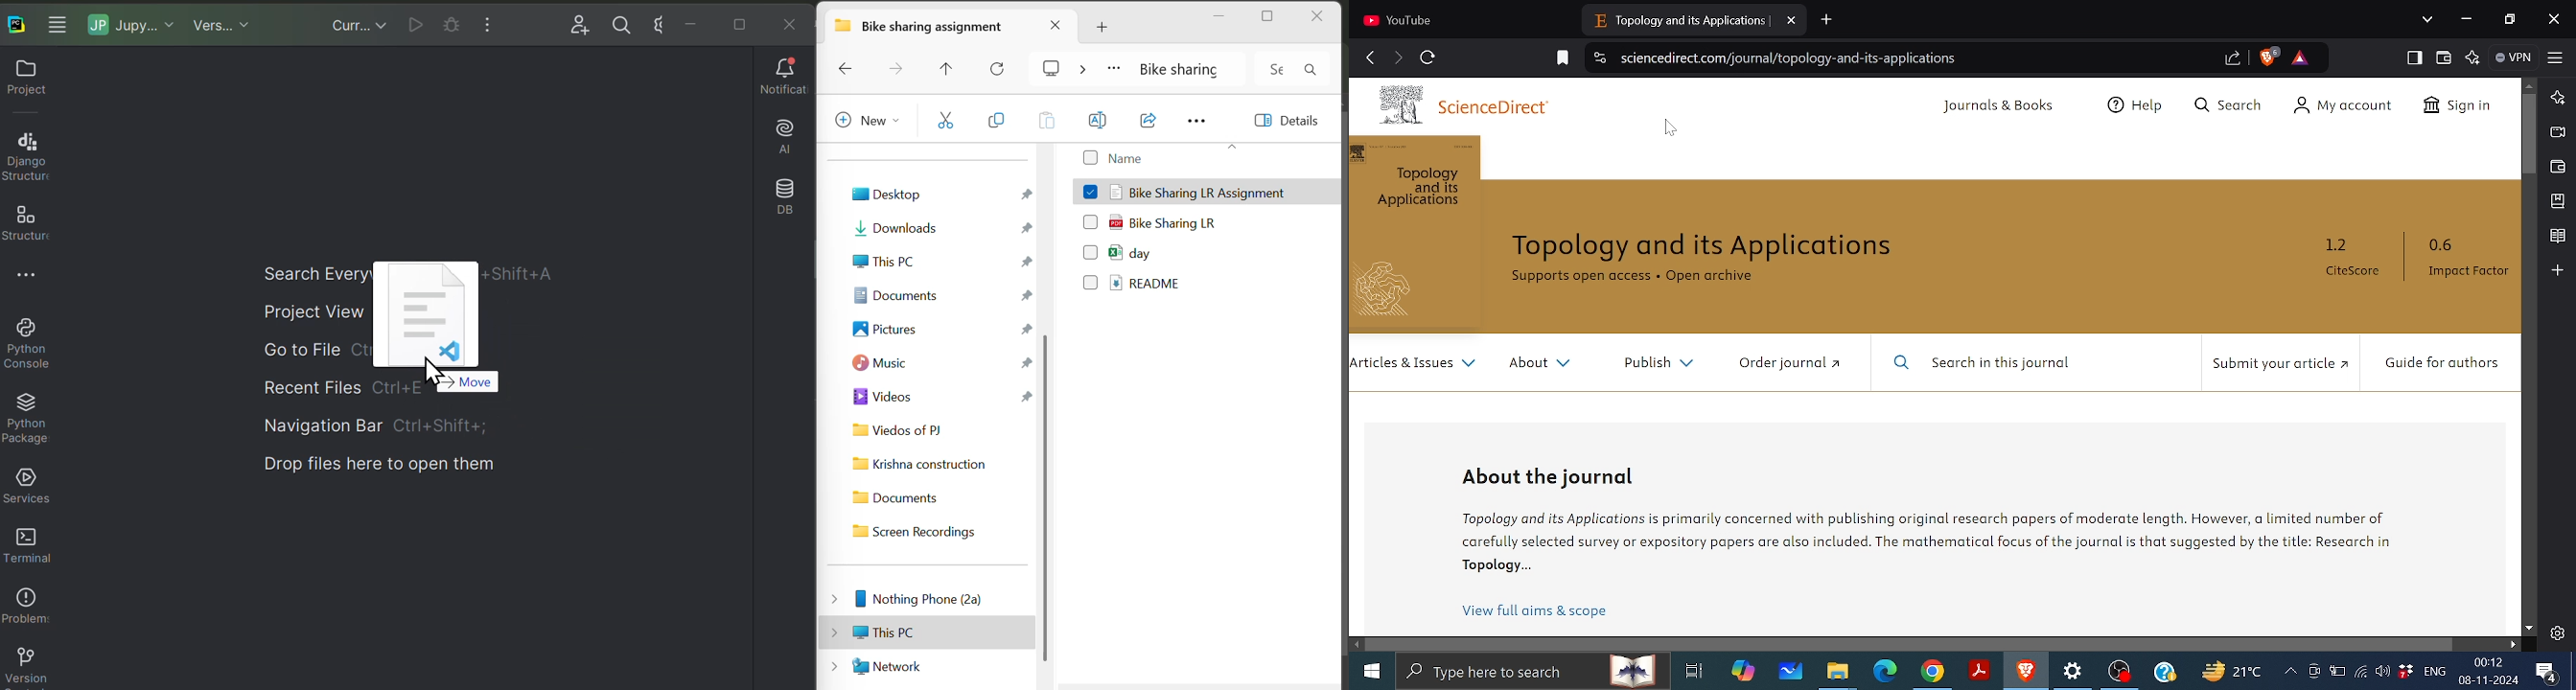  What do you see at coordinates (25, 668) in the screenshot?
I see `Version control` at bounding box center [25, 668].